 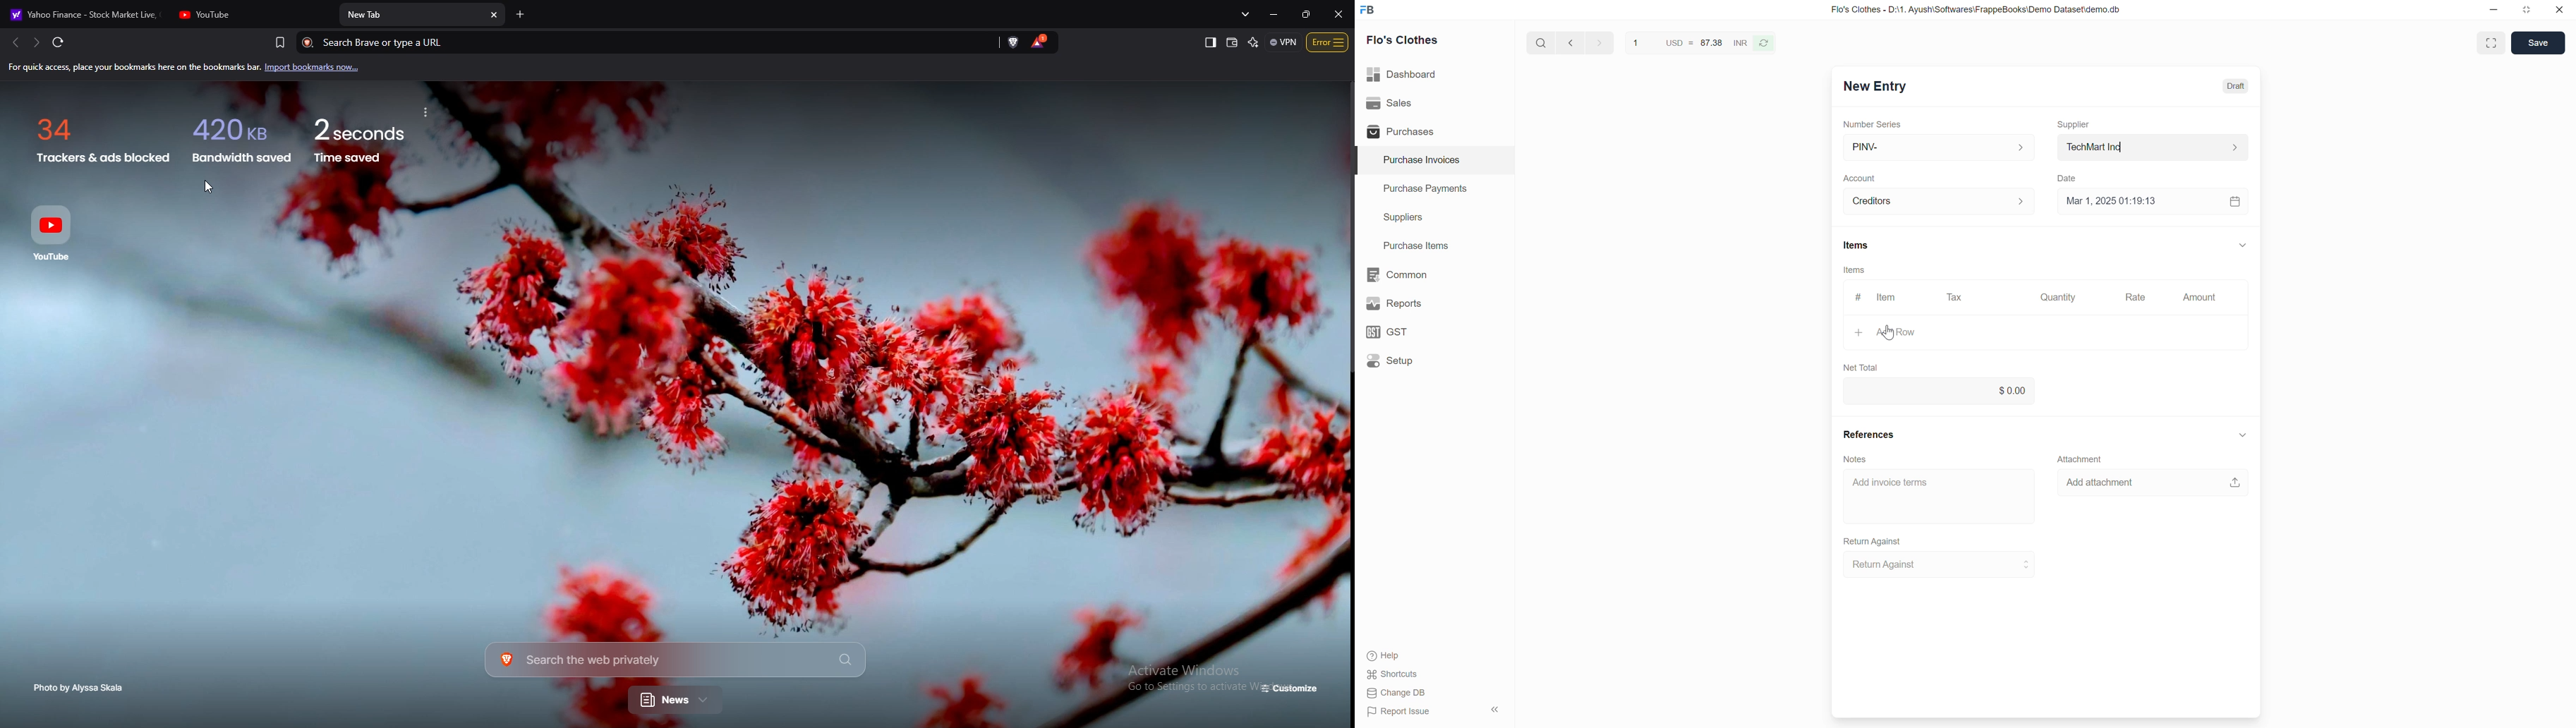 I want to click on Purchases, so click(x=1398, y=132).